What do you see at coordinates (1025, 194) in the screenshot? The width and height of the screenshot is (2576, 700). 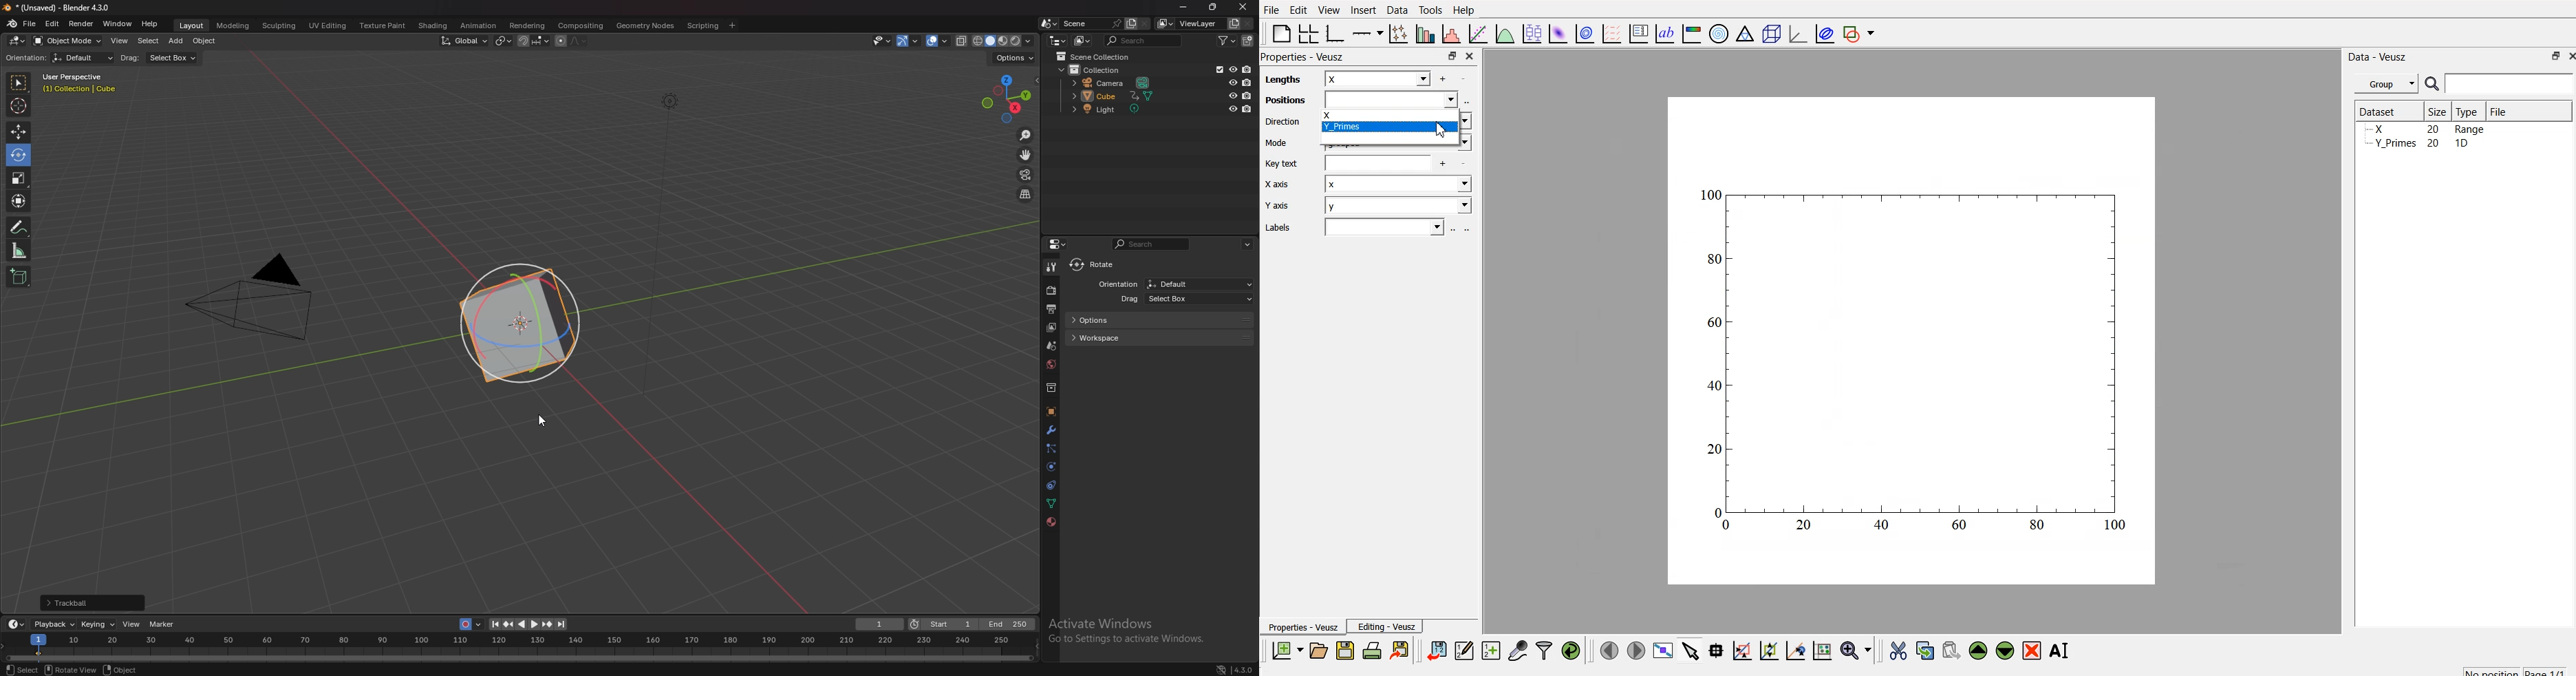 I see `perspective/orthographic` at bounding box center [1025, 194].